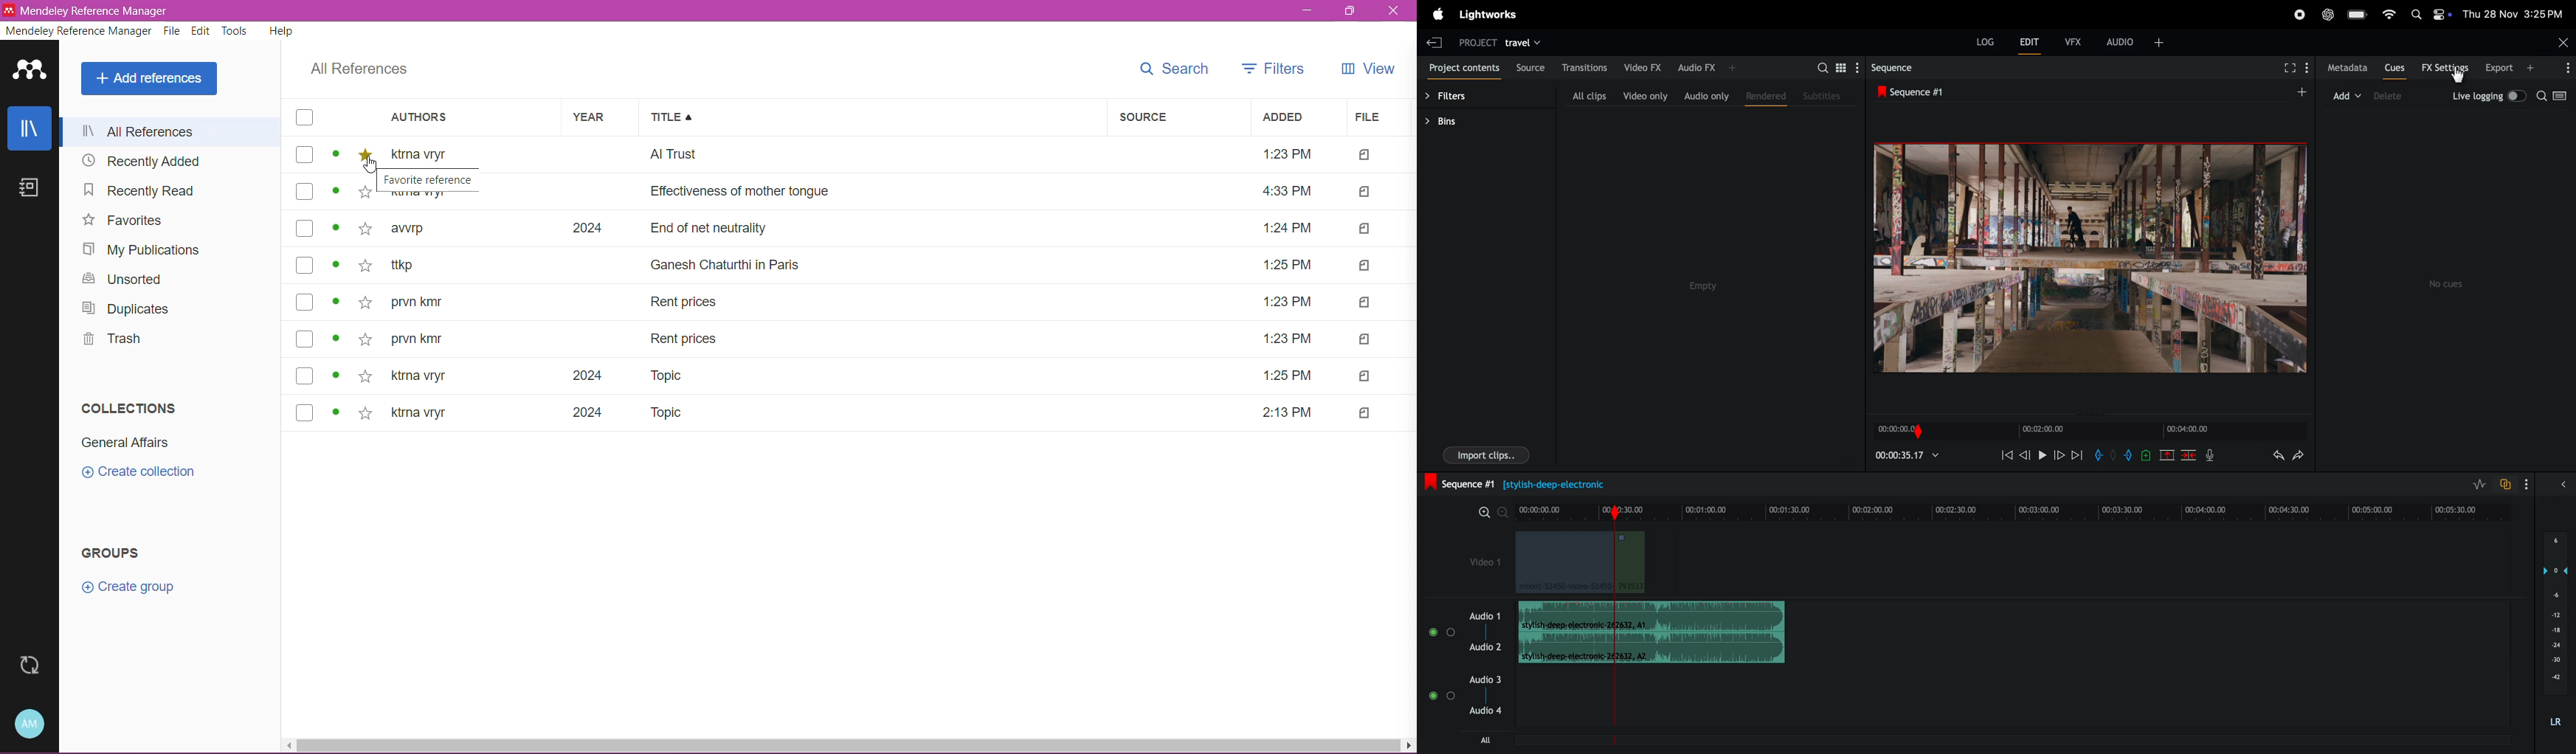 This screenshot has width=2576, height=756. I want to click on all, so click(1476, 741).